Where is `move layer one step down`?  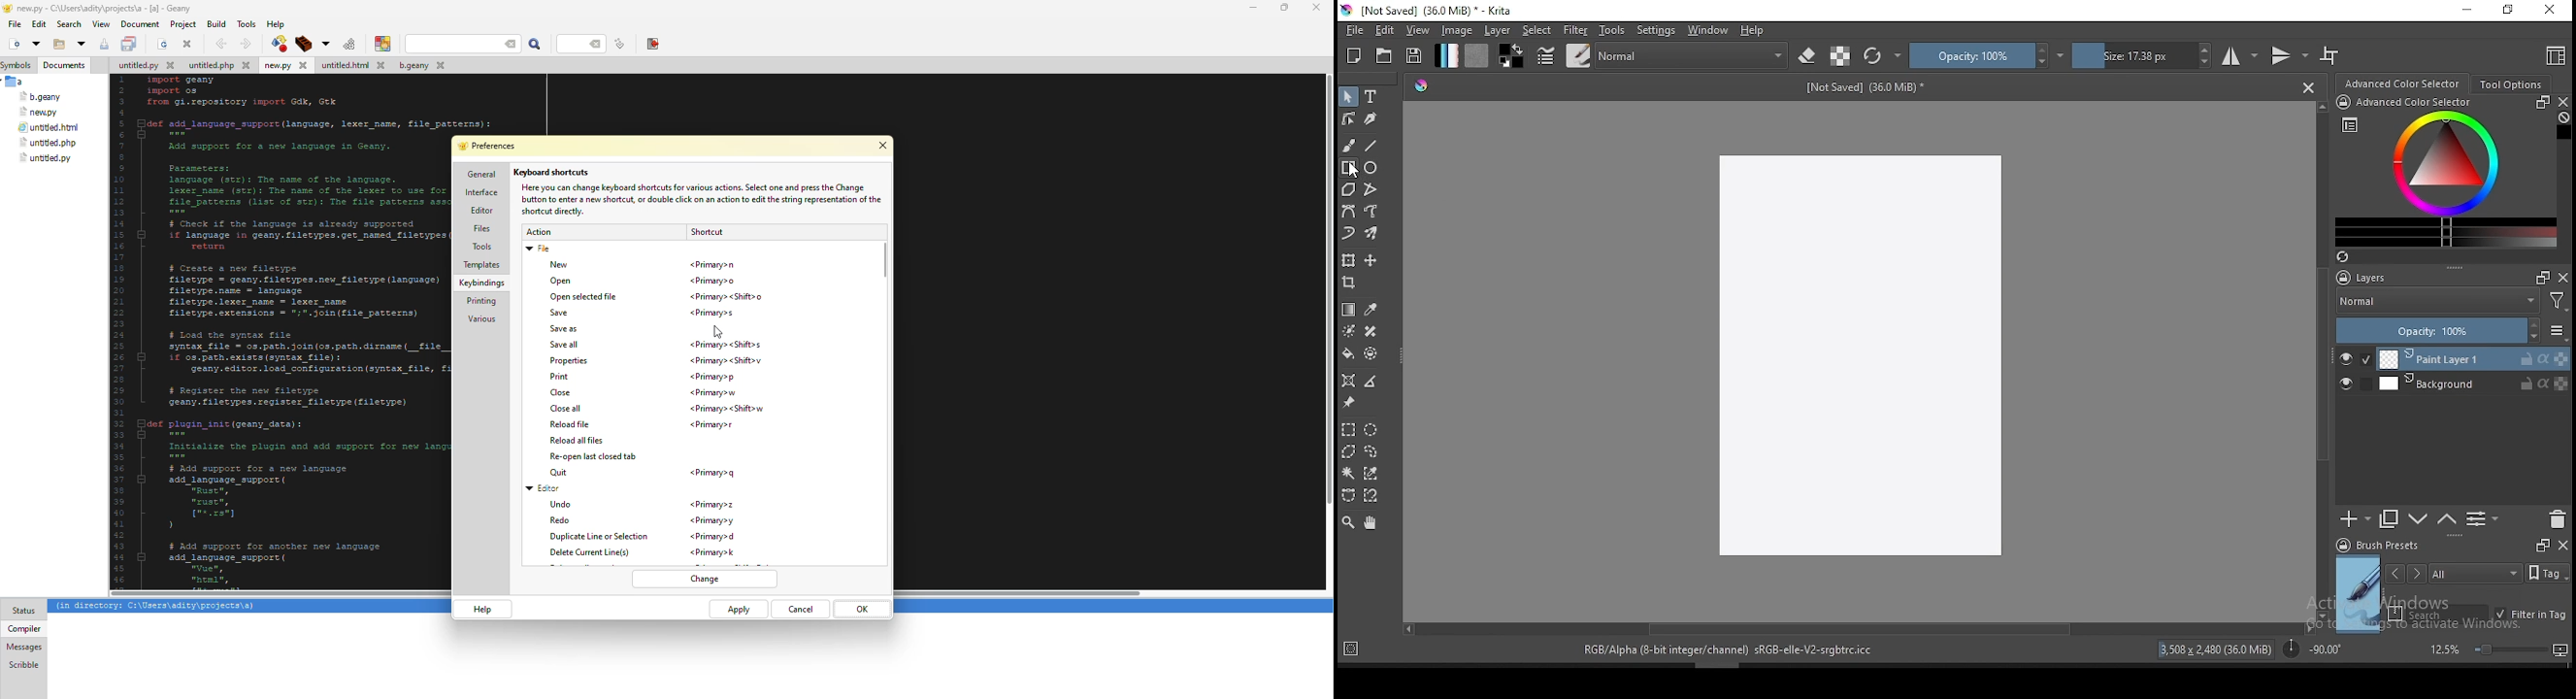 move layer one step down is located at coordinates (2447, 519).